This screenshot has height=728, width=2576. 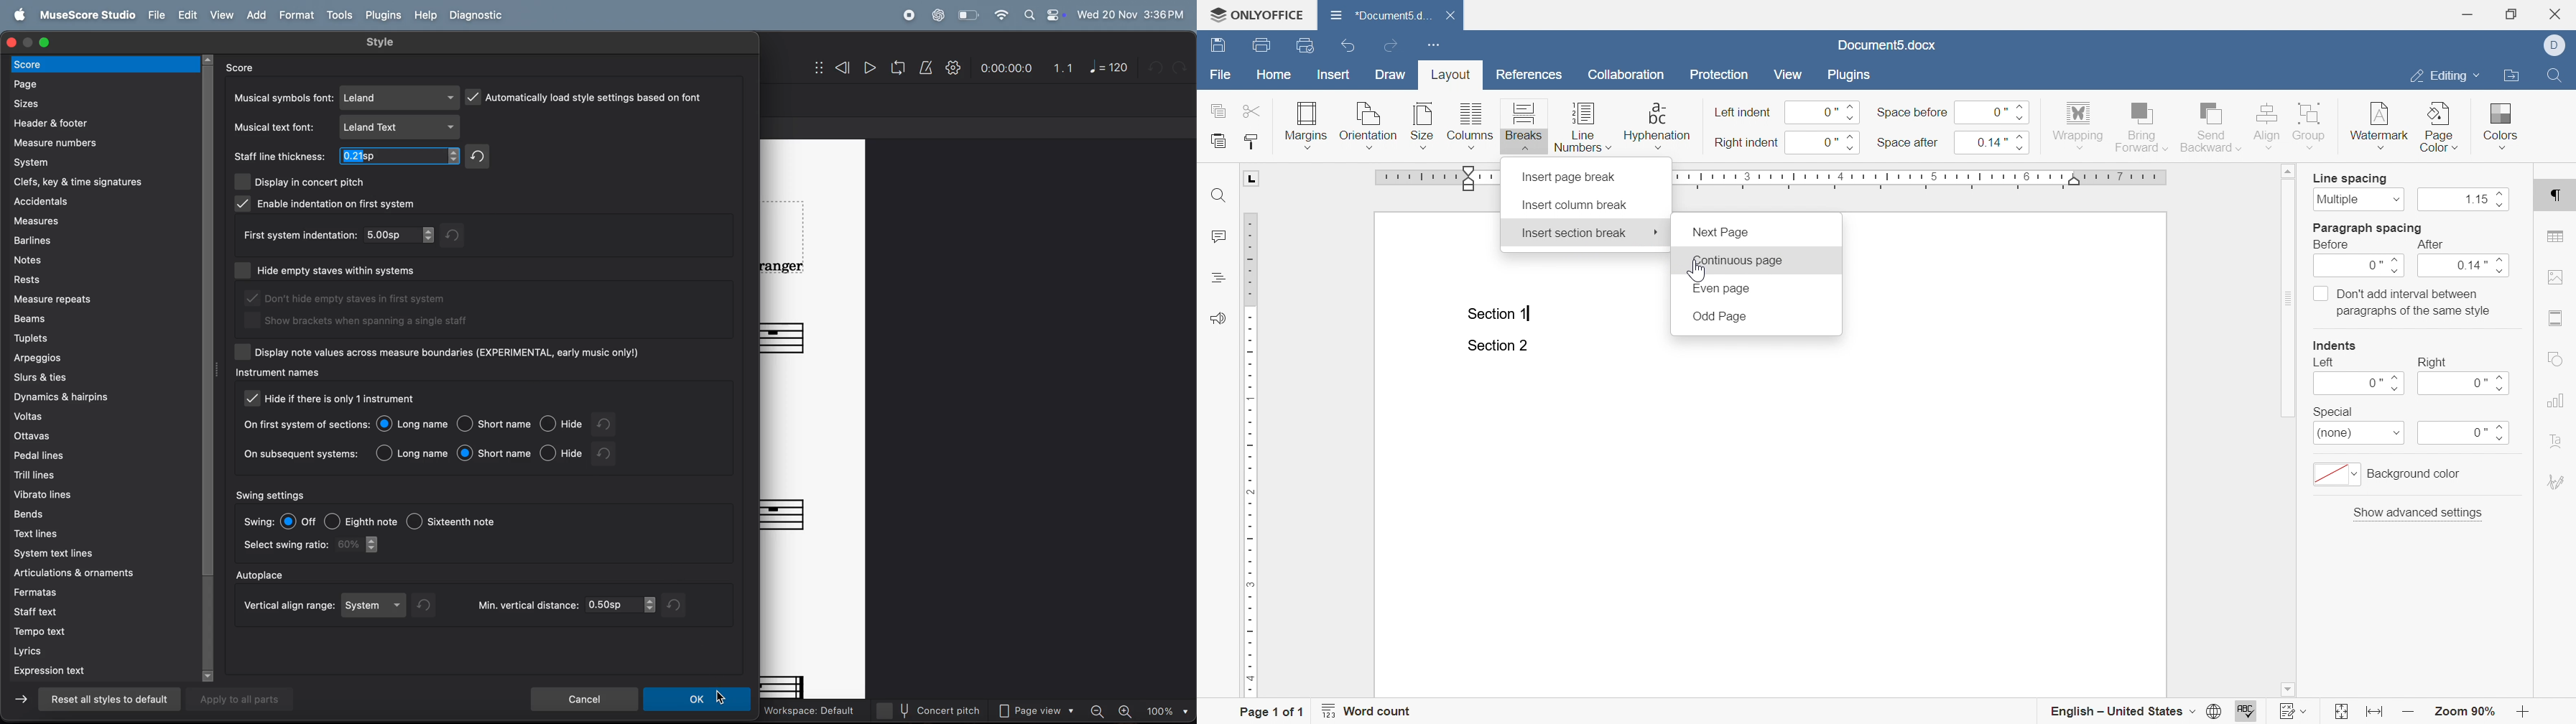 What do you see at coordinates (1736, 261) in the screenshot?
I see `continuous page` at bounding box center [1736, 261].